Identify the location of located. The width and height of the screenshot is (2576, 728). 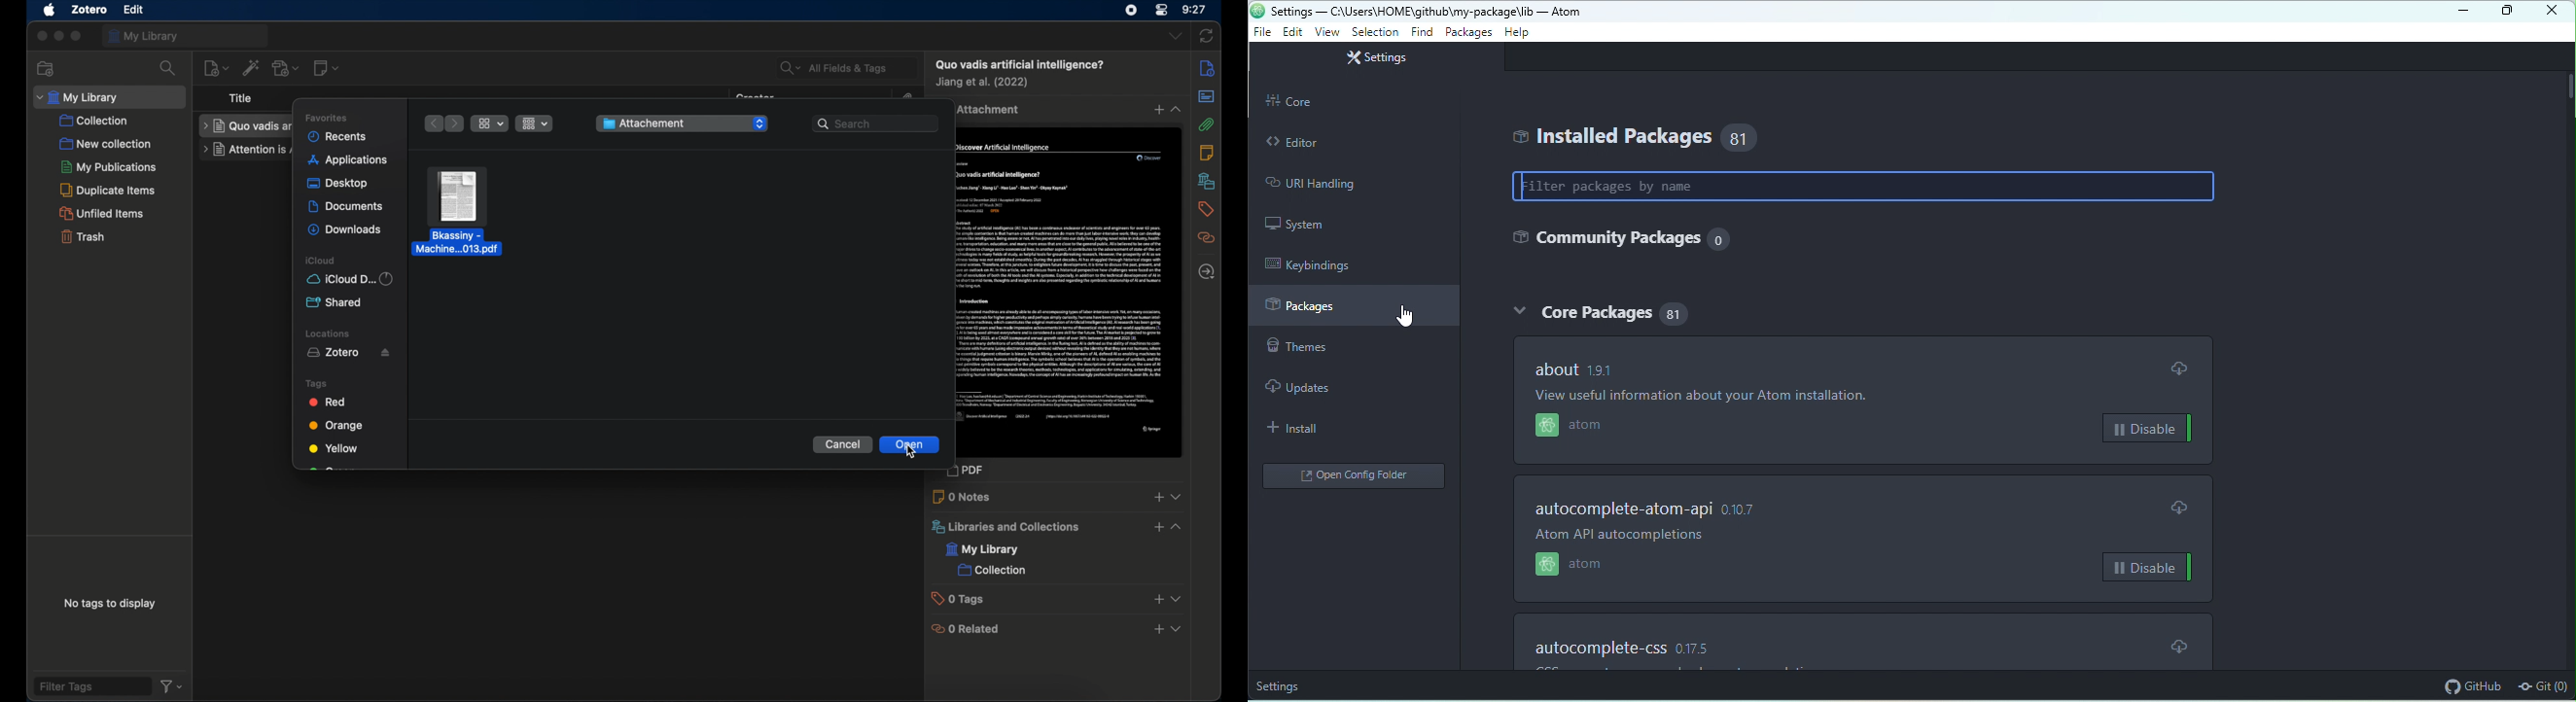
(1207, 272).